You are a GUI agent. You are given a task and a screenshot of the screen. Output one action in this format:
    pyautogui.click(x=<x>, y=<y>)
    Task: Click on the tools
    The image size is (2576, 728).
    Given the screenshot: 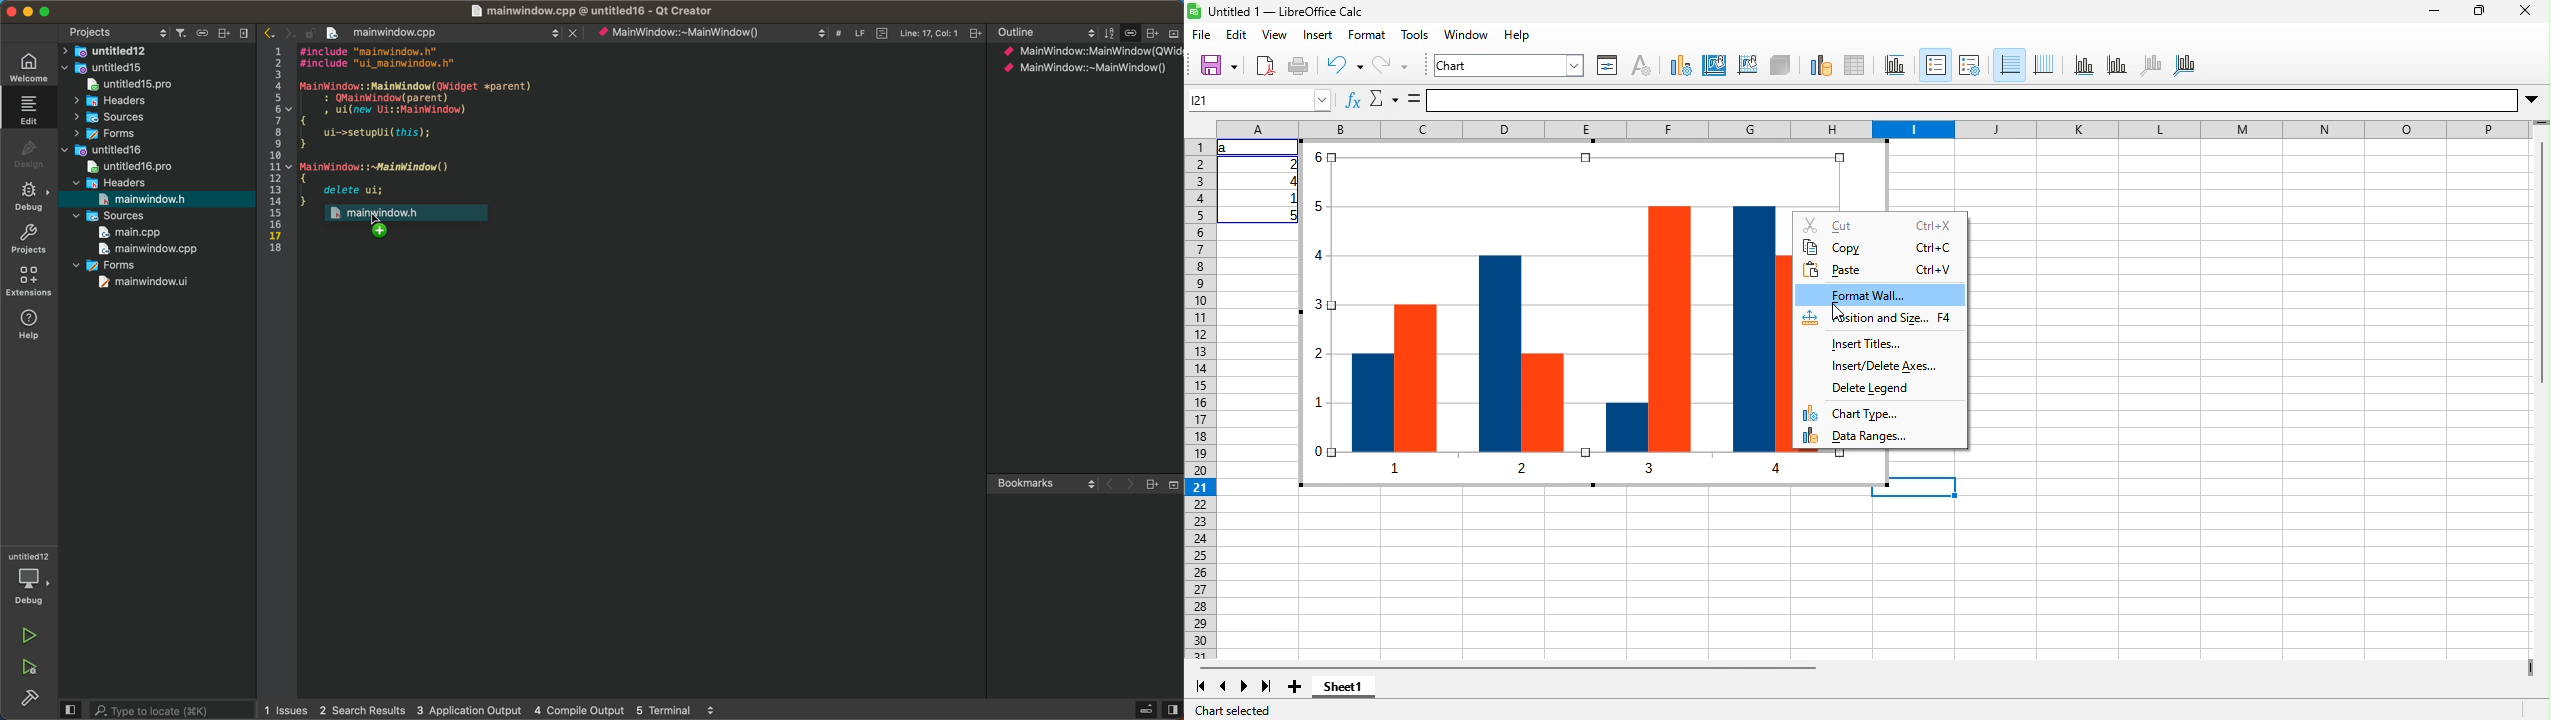 What is the action you would take?
    pyautogui.click(x=1414, y=34)
    